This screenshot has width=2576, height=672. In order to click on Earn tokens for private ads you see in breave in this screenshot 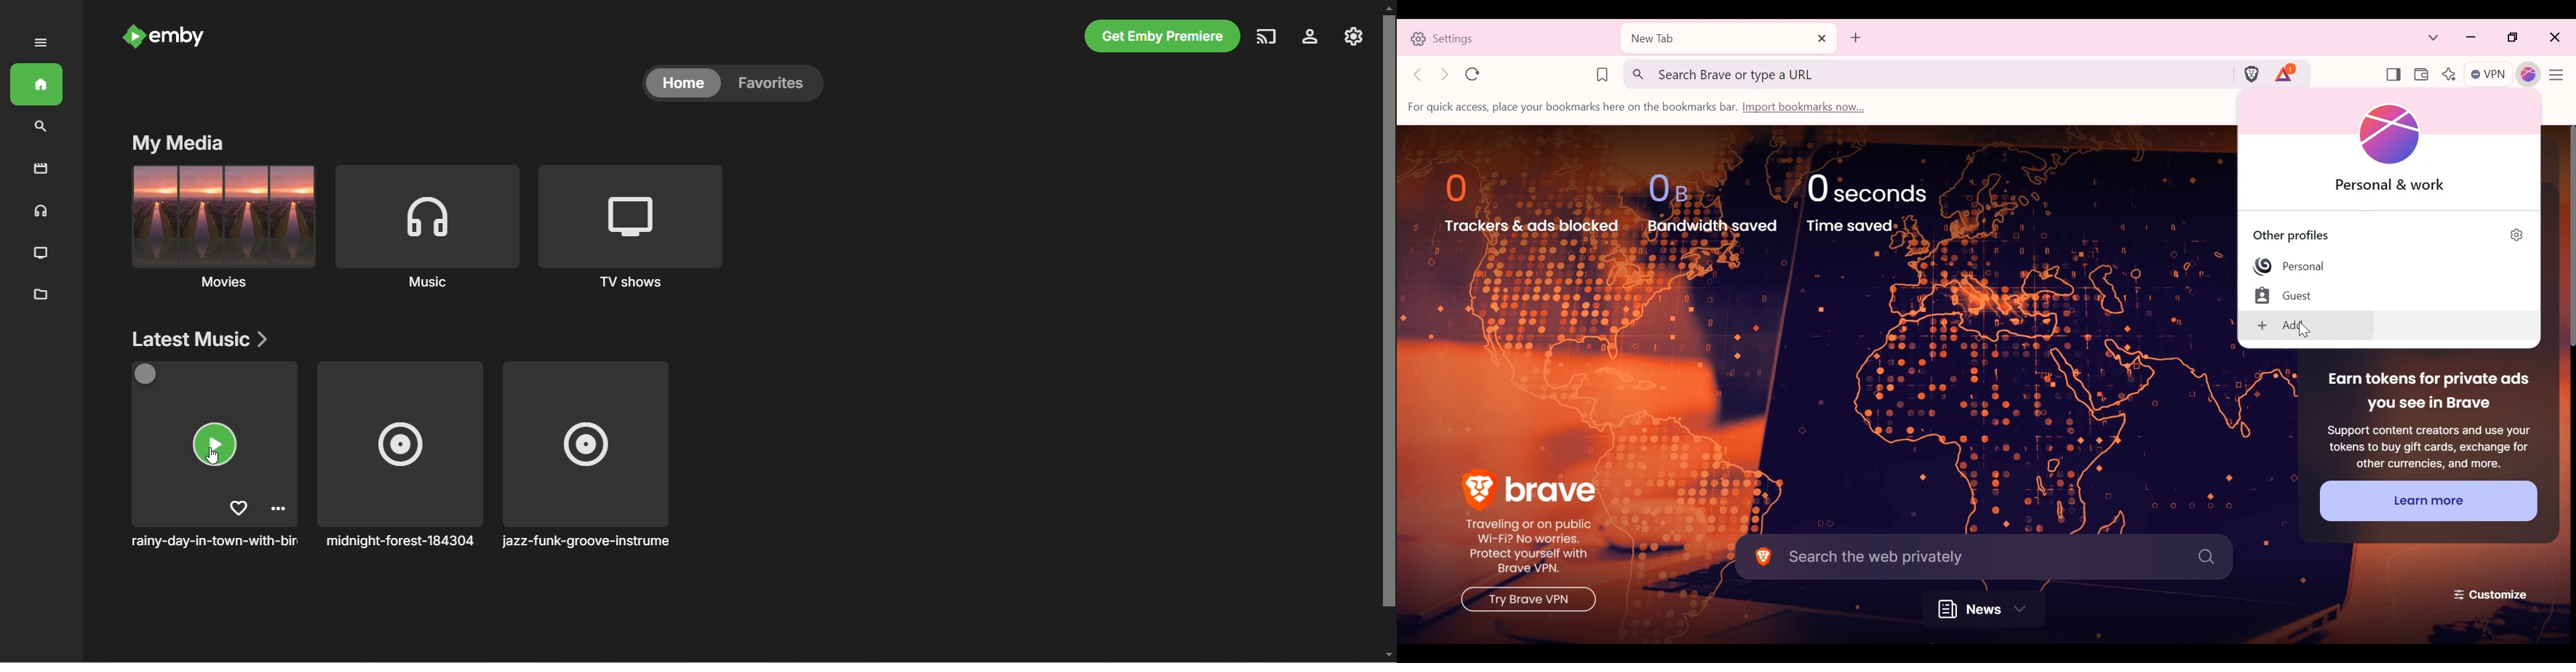, I will do `click(2427, 392)`.